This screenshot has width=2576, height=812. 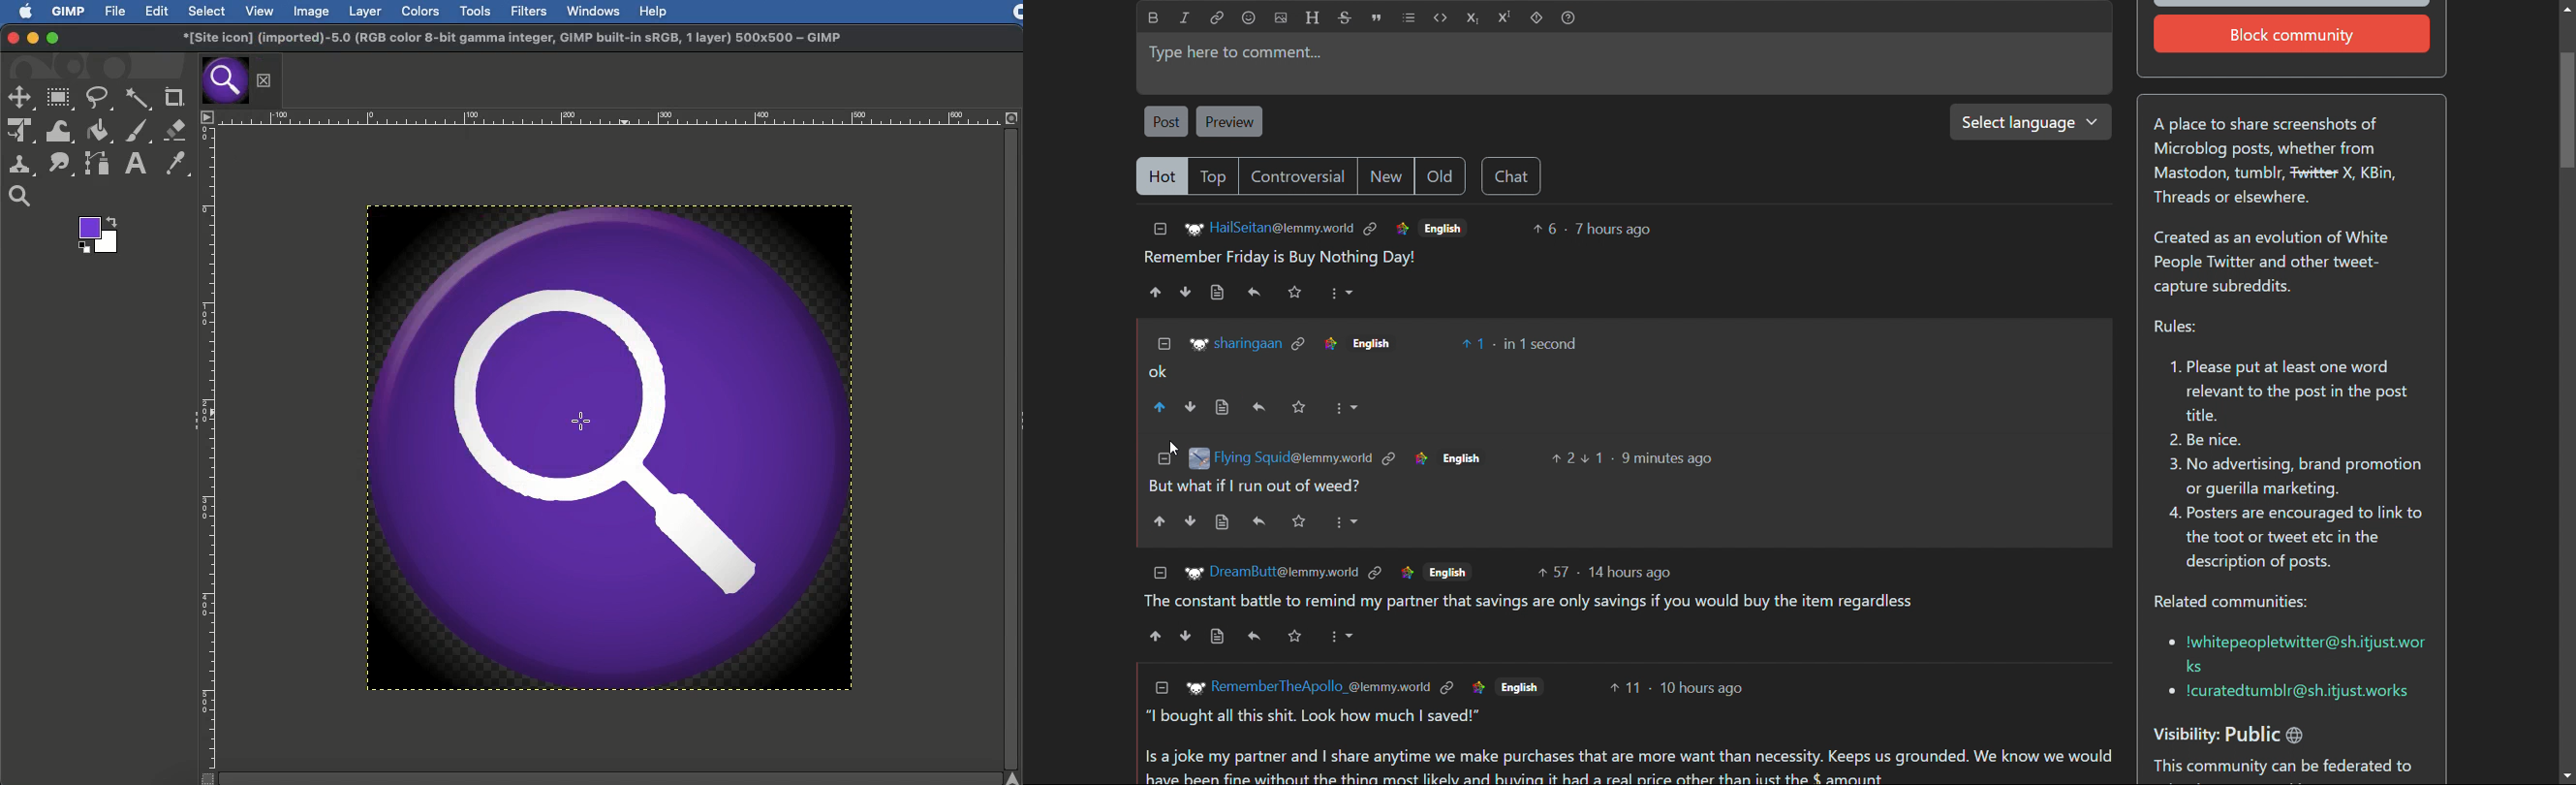 I want to click on Path, so click(x=96, y=163).